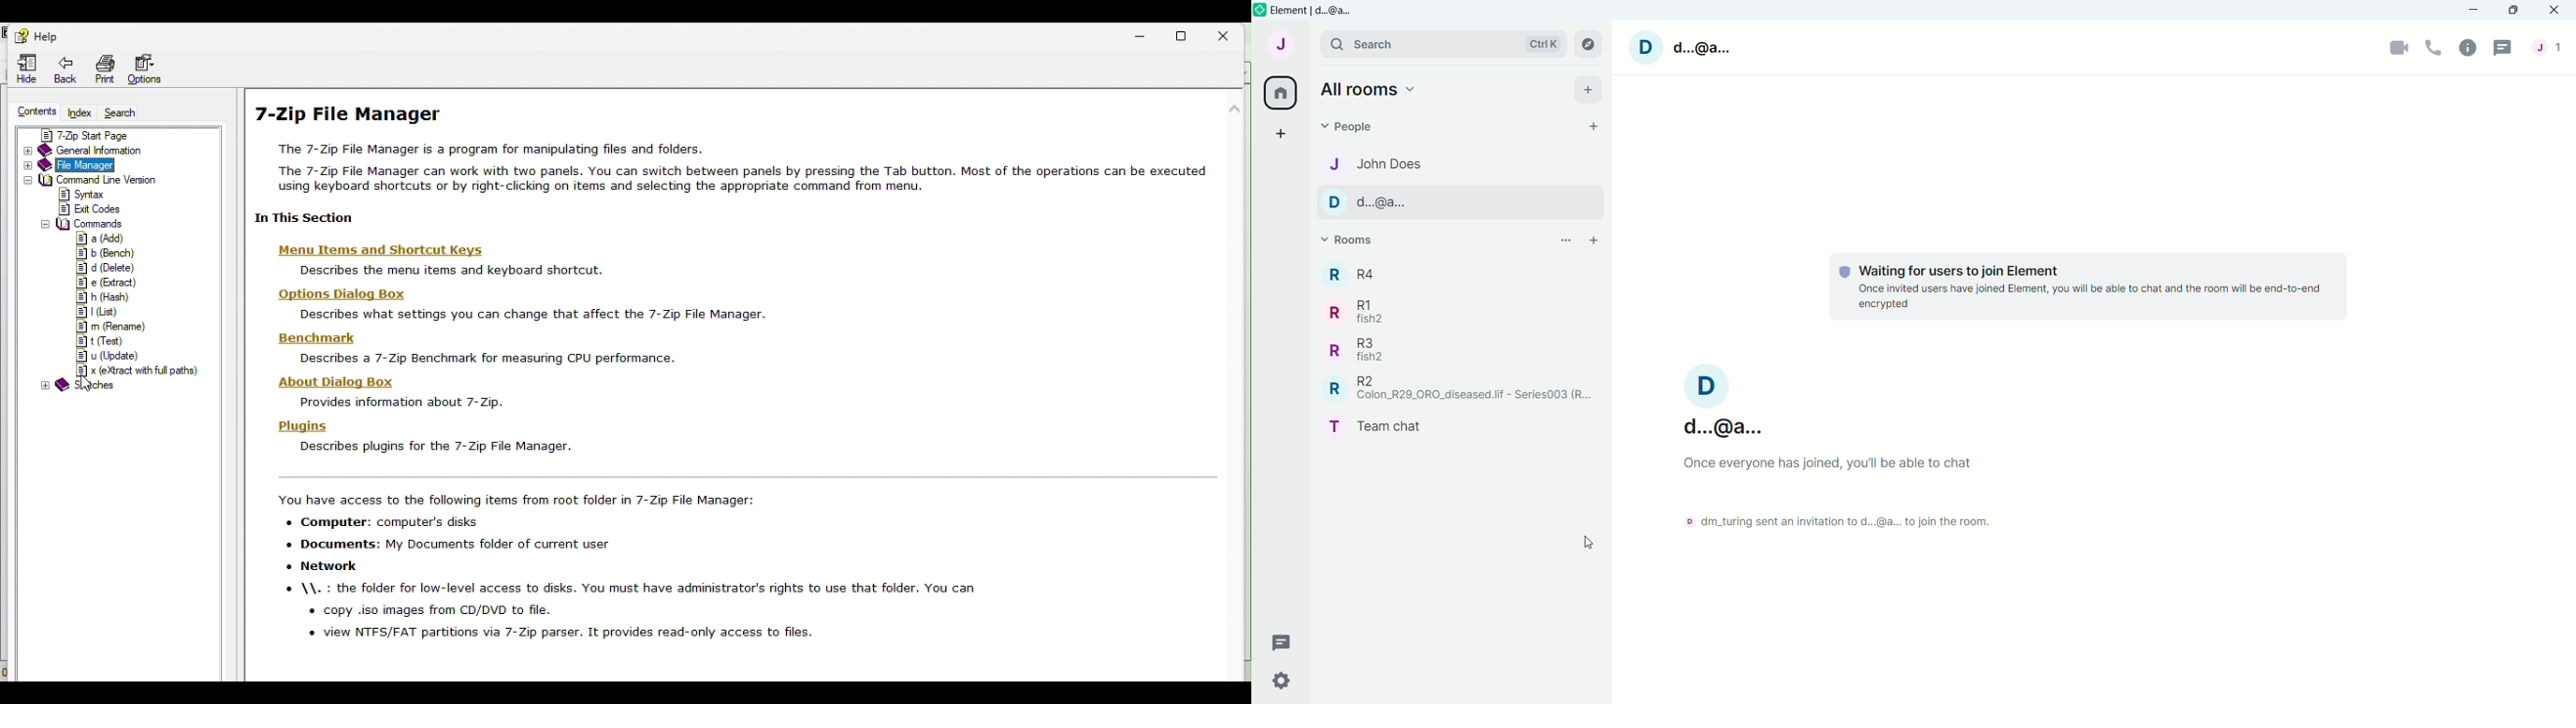  Describe the element at coordinates (401, 403) in the screenshot. I see `Provides information about 7-Zip.` at that location.